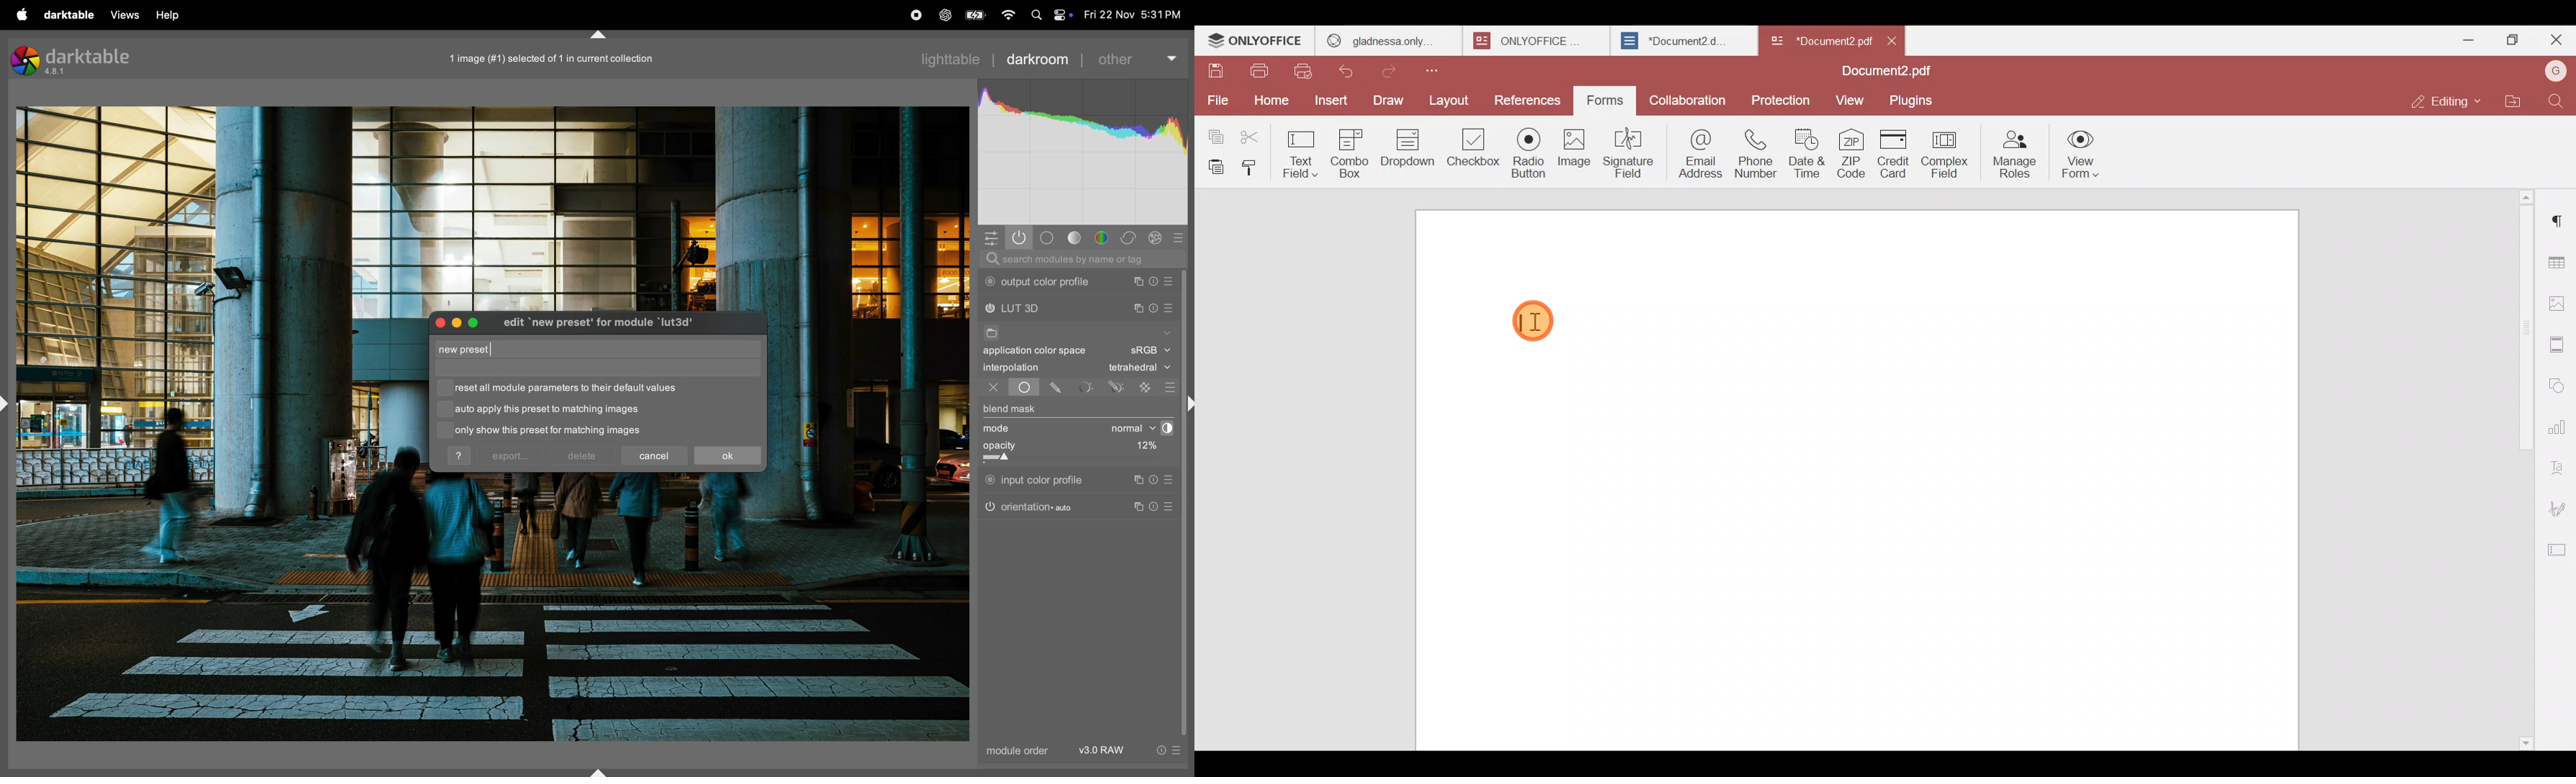 The image size is (2576, 784). Describe the element at coordinates (1138, 480) in the screenshot. I see `instance` at that location.